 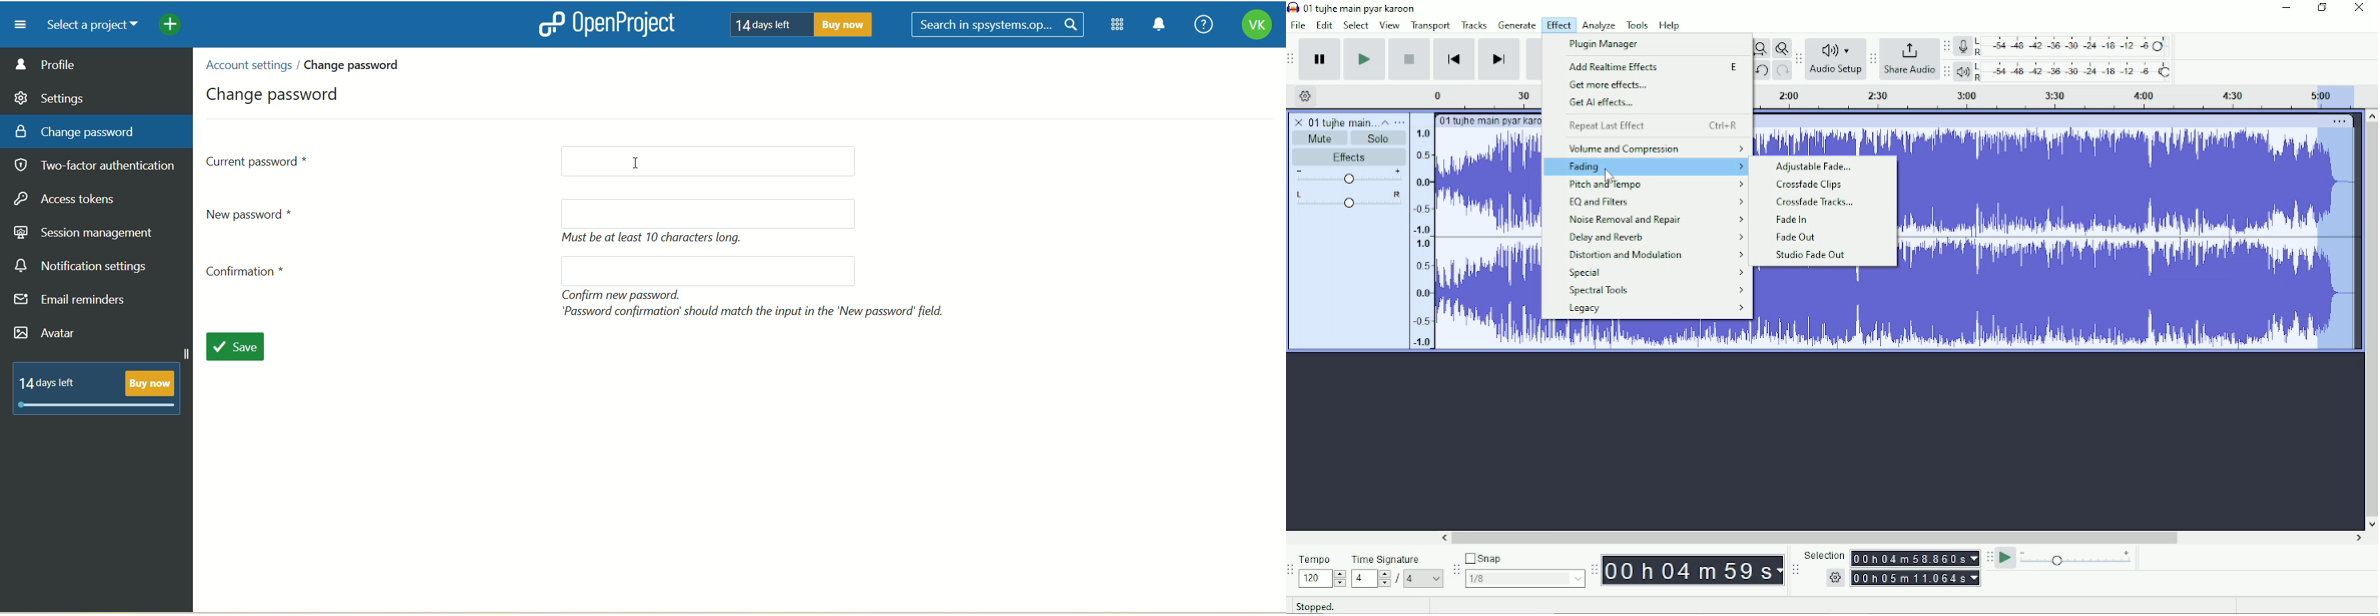 I want to click on Timeline, so click(x=1475, y=97).